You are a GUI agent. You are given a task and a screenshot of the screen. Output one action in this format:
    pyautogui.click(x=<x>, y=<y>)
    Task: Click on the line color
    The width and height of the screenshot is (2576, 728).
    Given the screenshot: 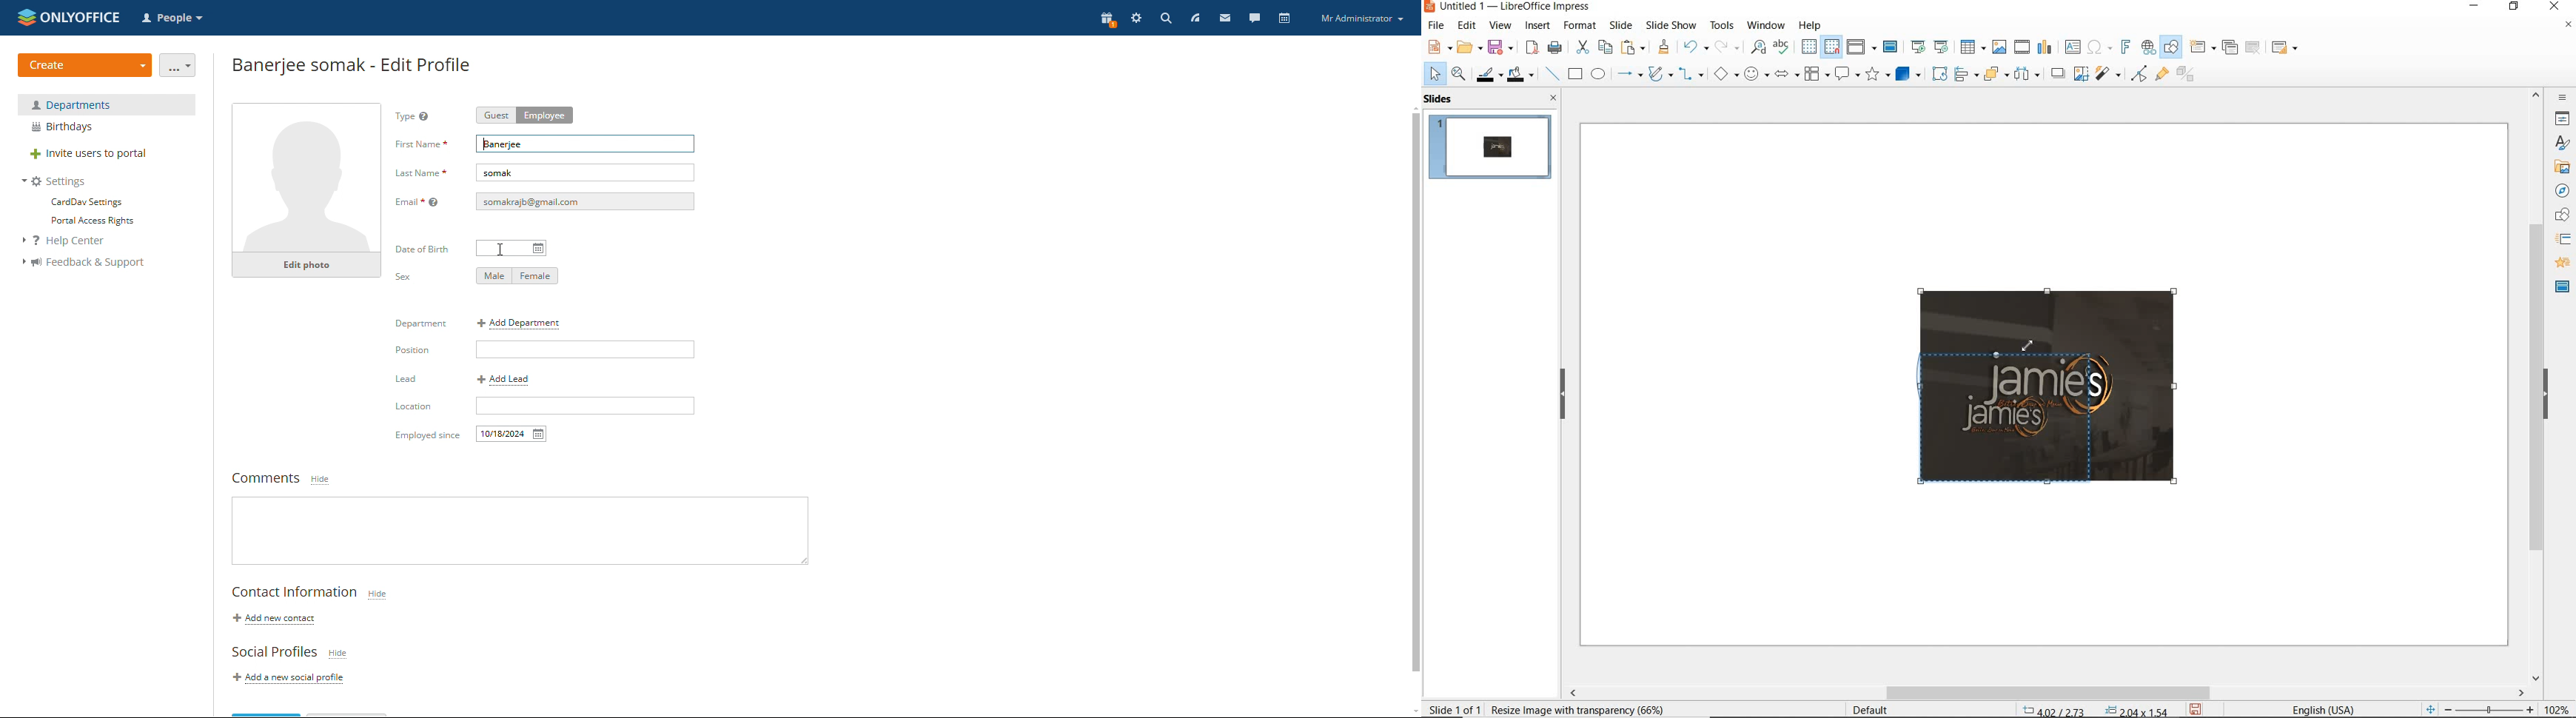 What is the action you would take?
    pyautogui.click(x=1488, y=74)
    